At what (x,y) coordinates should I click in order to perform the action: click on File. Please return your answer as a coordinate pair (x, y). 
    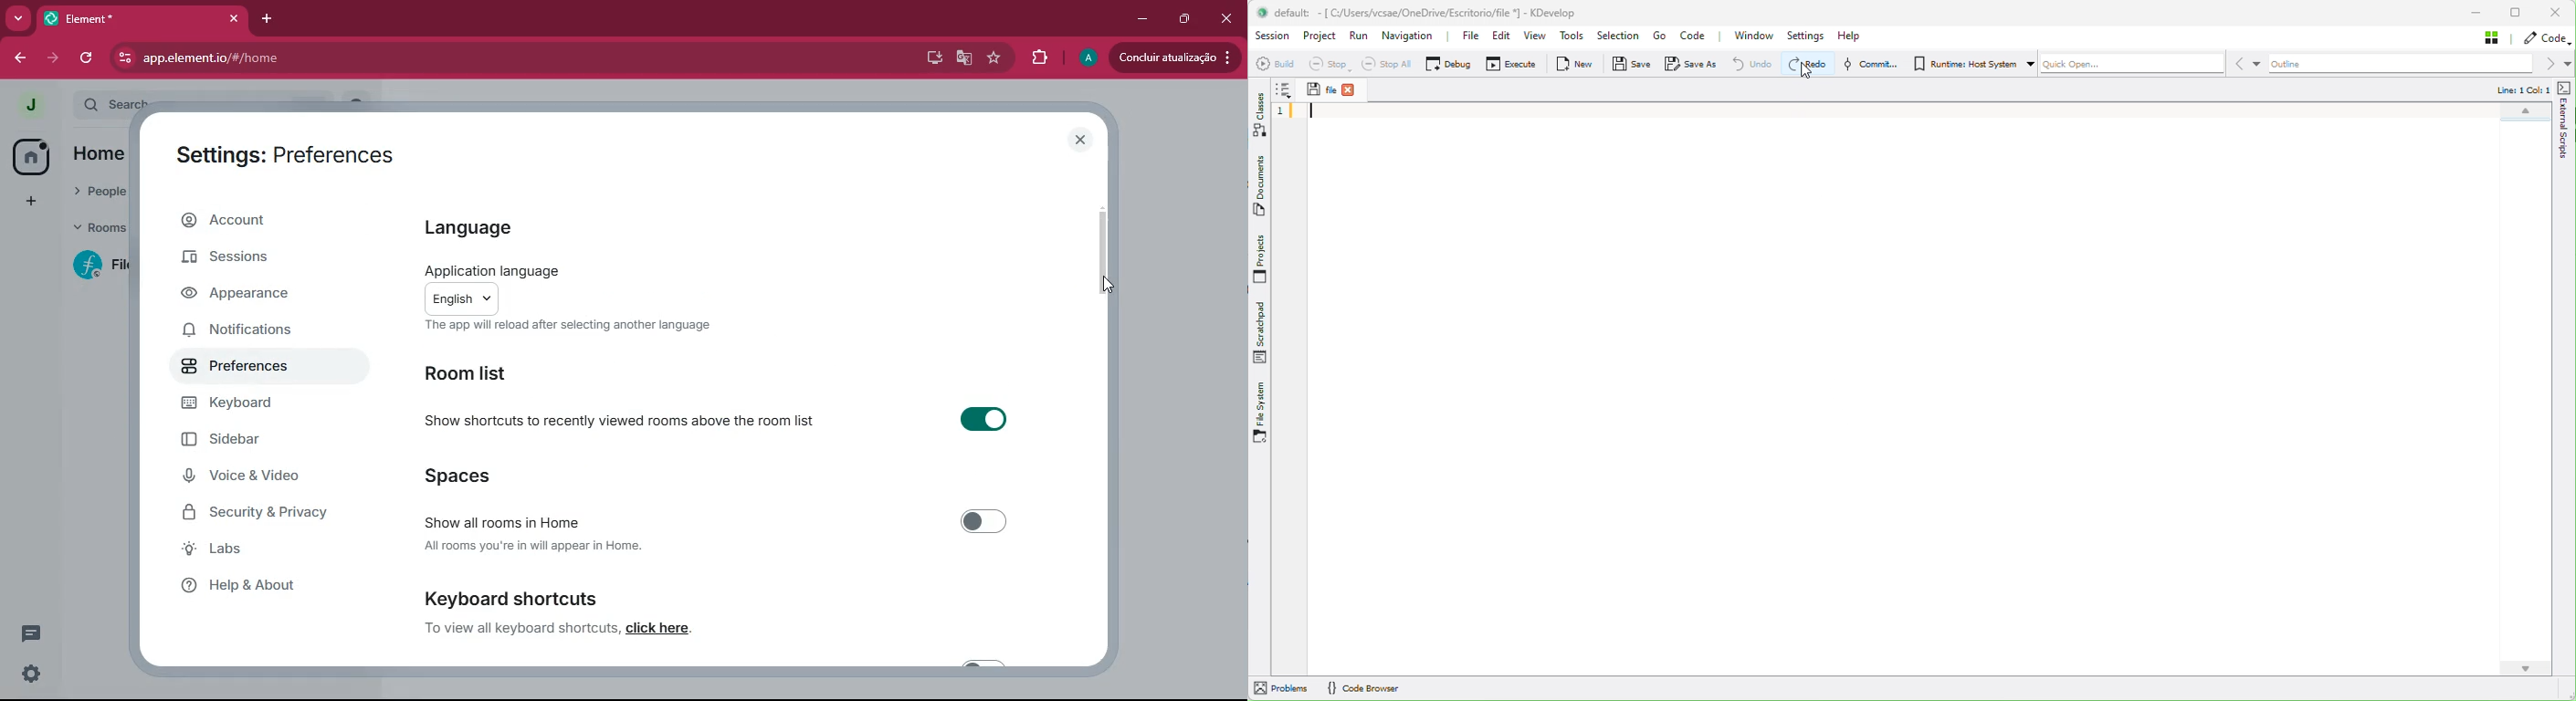
    Looking at the image, I should click on (1335, 86).